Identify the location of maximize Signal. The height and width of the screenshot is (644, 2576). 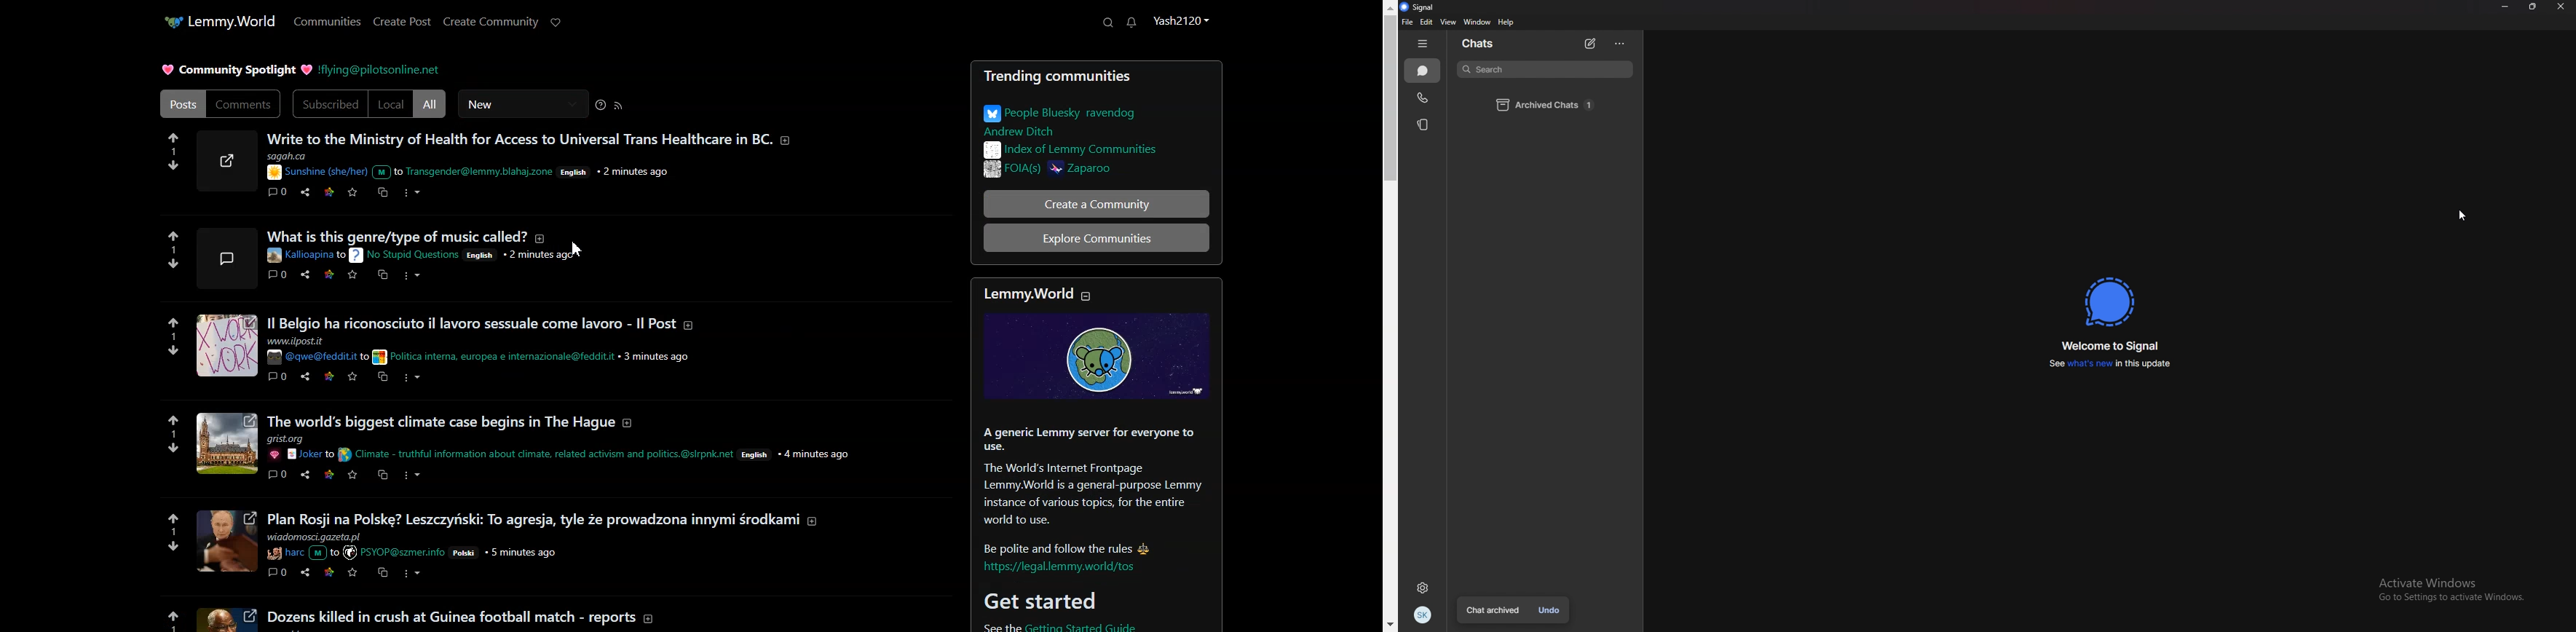
(2531, 10).